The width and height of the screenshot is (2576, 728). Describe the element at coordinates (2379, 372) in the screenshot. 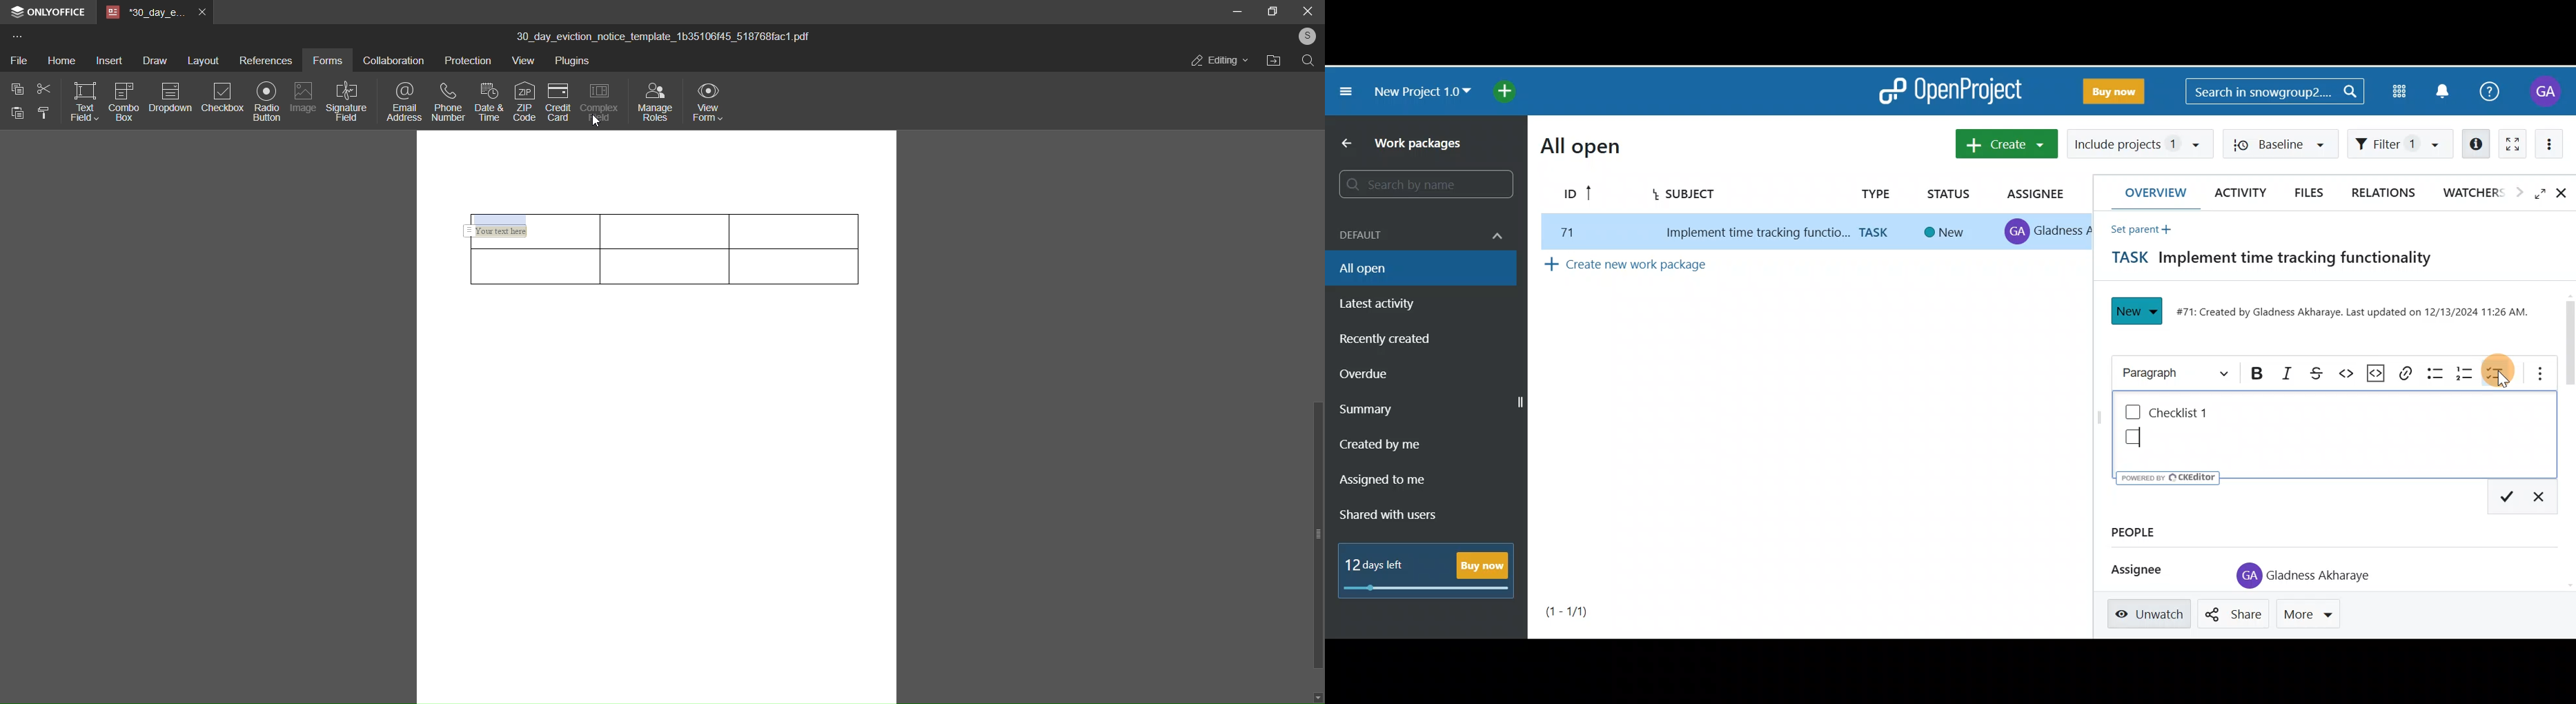

I see `Code snippet` at that location.